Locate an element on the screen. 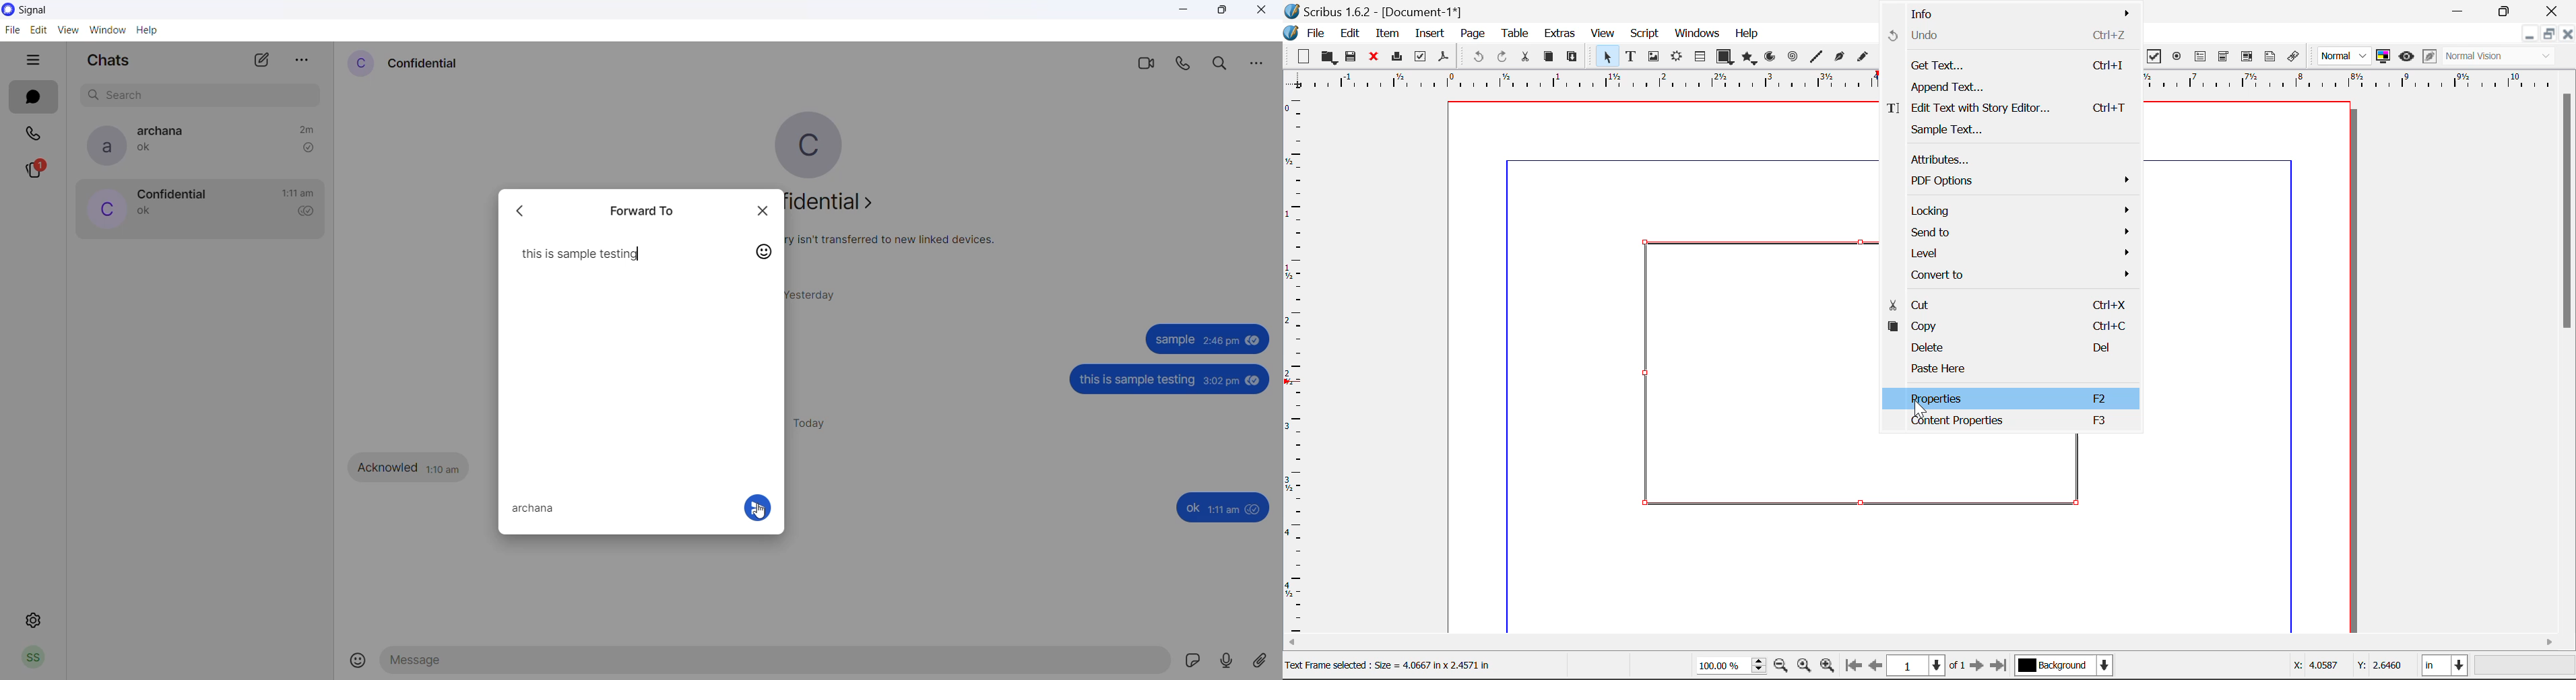 This screenshot has height=700, width=2576. Text Frame selected: Size= 4.0667 in x 2.4571 in is located at coordinates (1388, 664).